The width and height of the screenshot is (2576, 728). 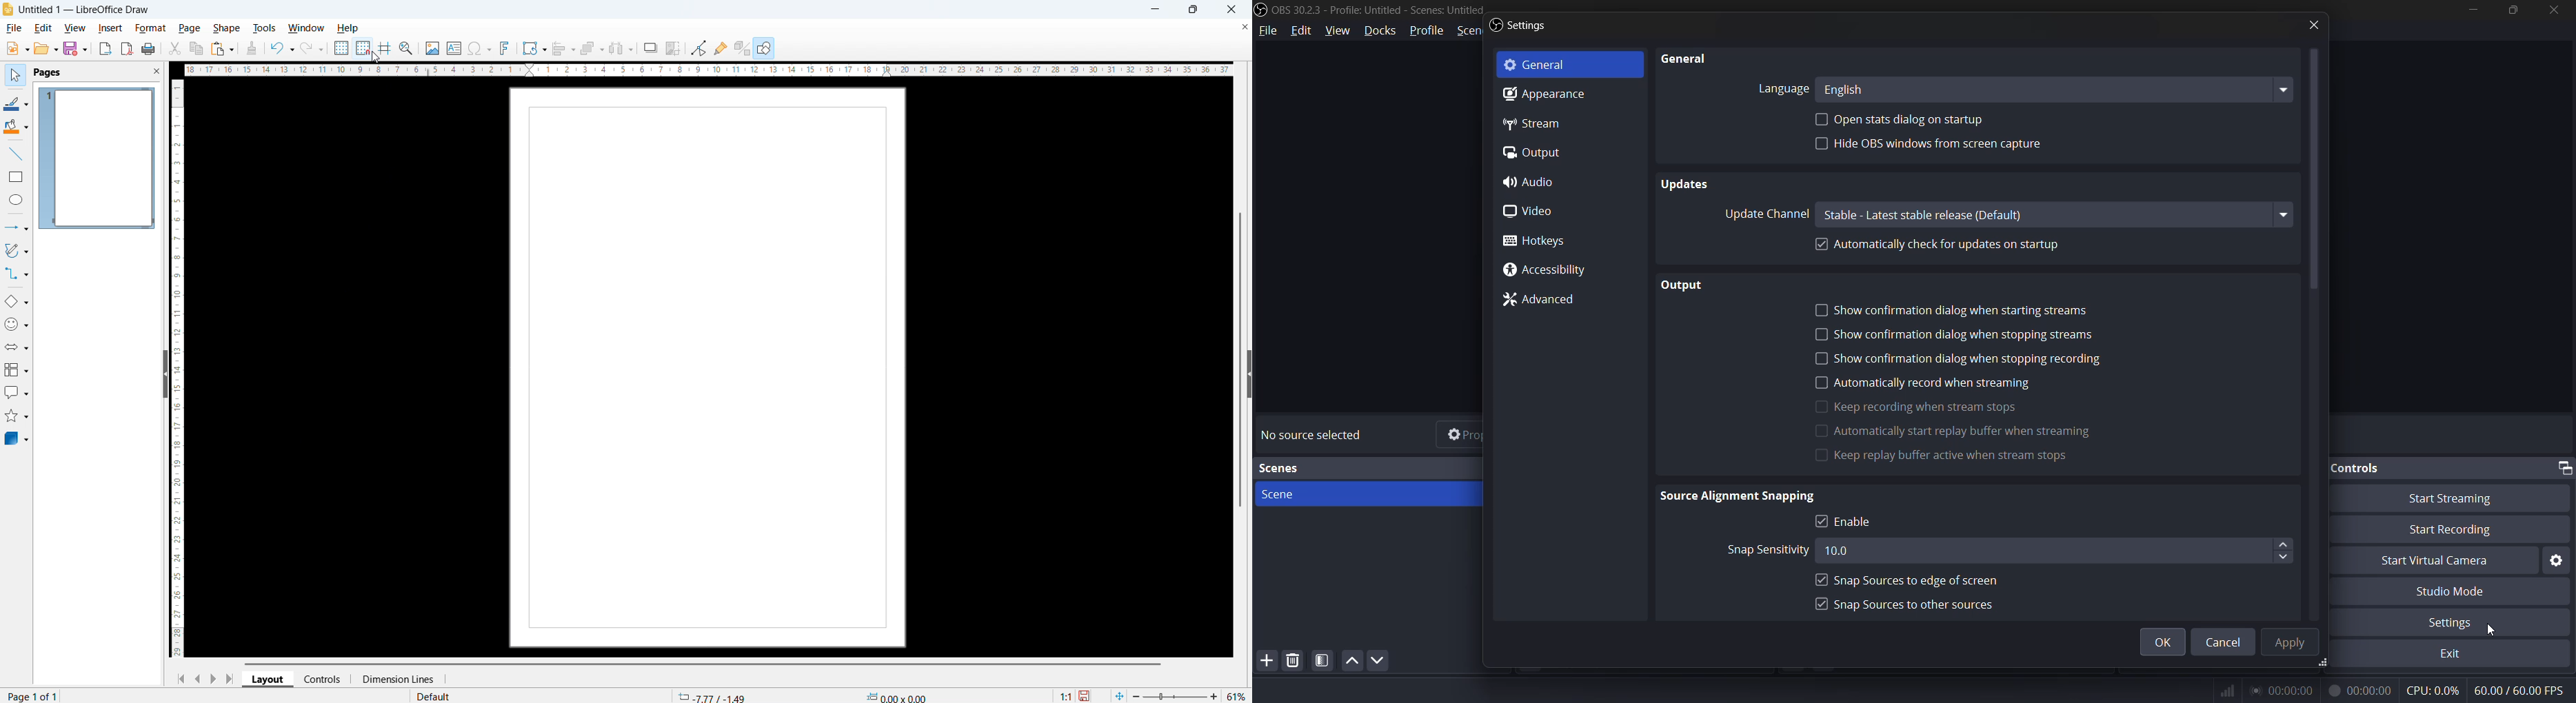 I want to click on stream, so click(x=1533, y=123).